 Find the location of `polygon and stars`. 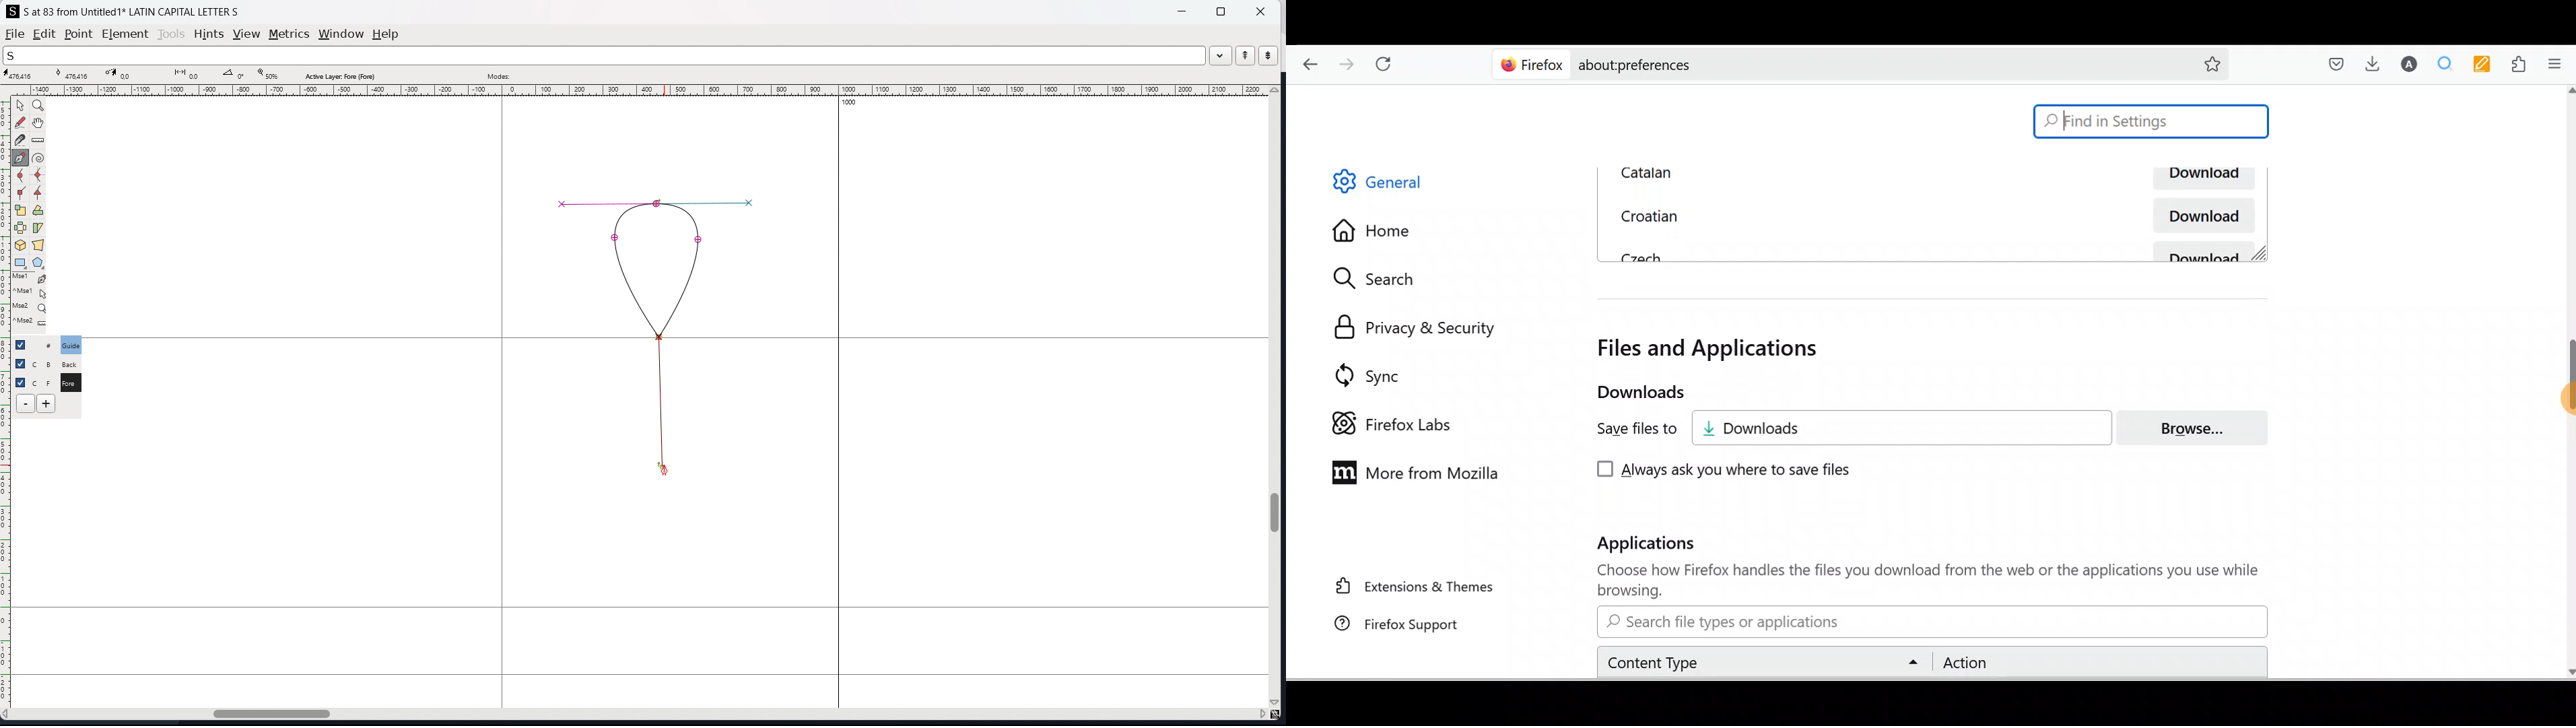

polygon and stars is located at coordinates (39, 263).